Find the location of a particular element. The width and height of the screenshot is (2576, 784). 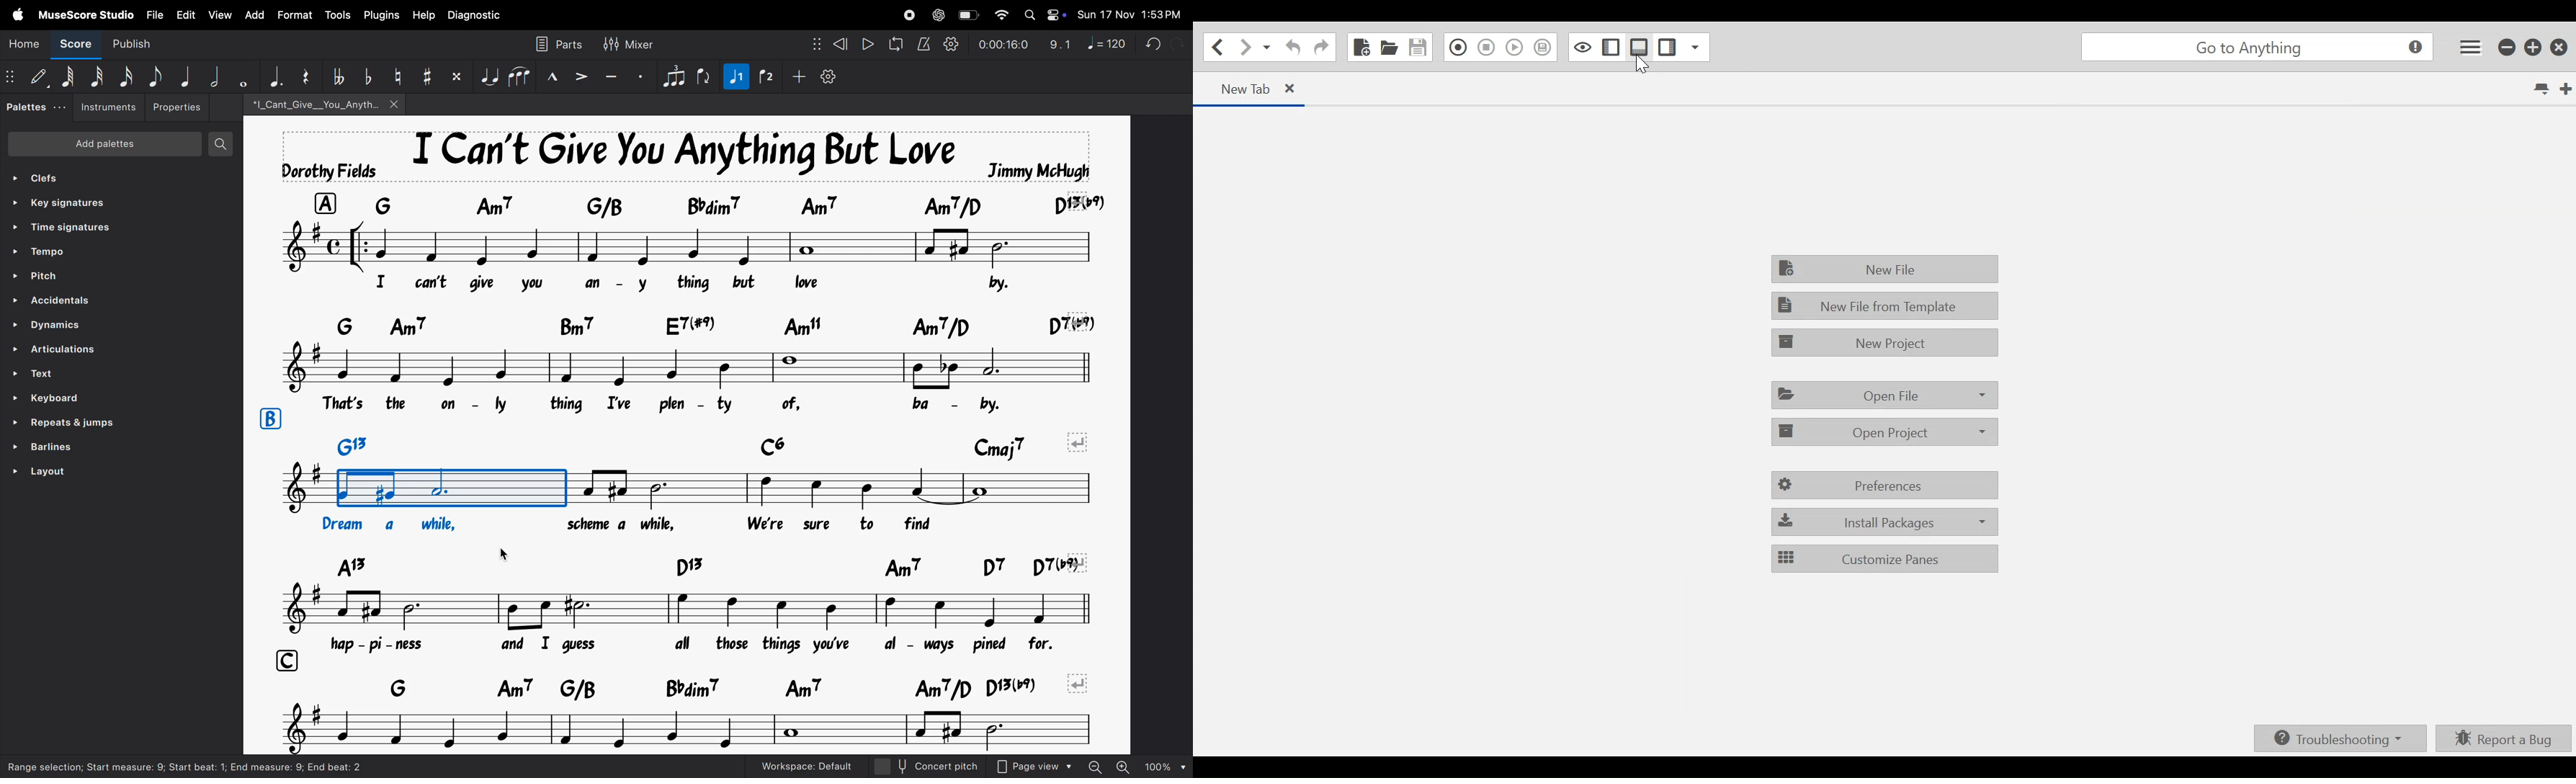

lyrics is located at coordinates (669, 286).